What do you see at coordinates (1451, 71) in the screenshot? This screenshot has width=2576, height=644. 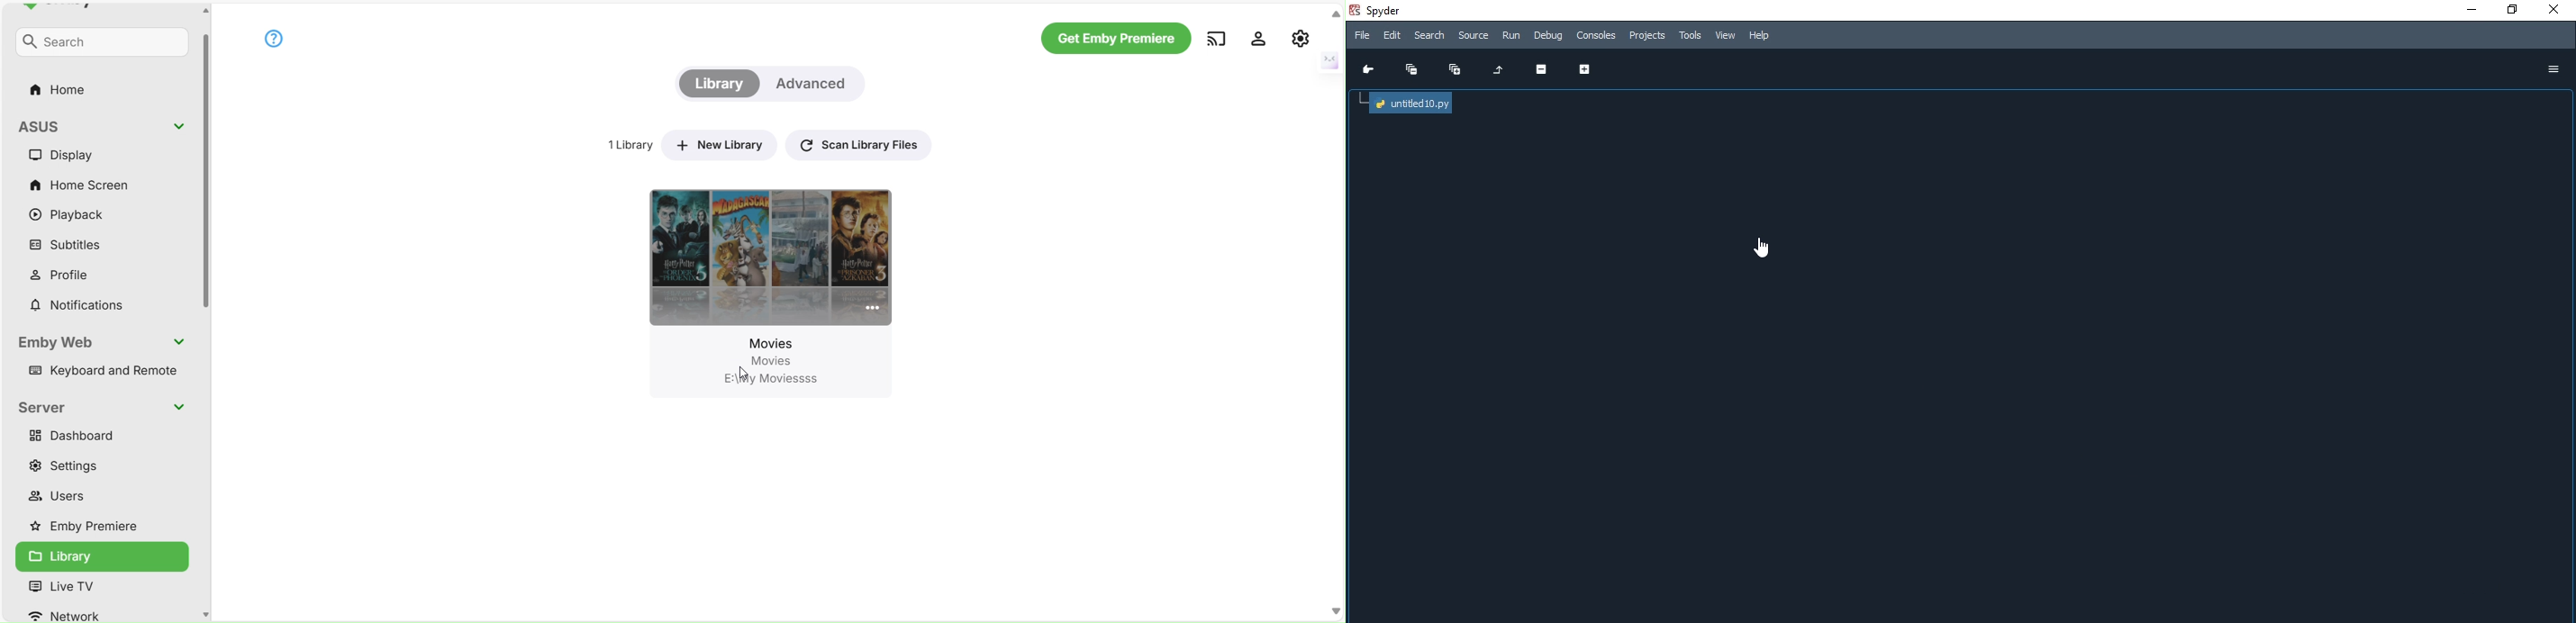 I see `Expand all` at bounding box center [1451, 71].